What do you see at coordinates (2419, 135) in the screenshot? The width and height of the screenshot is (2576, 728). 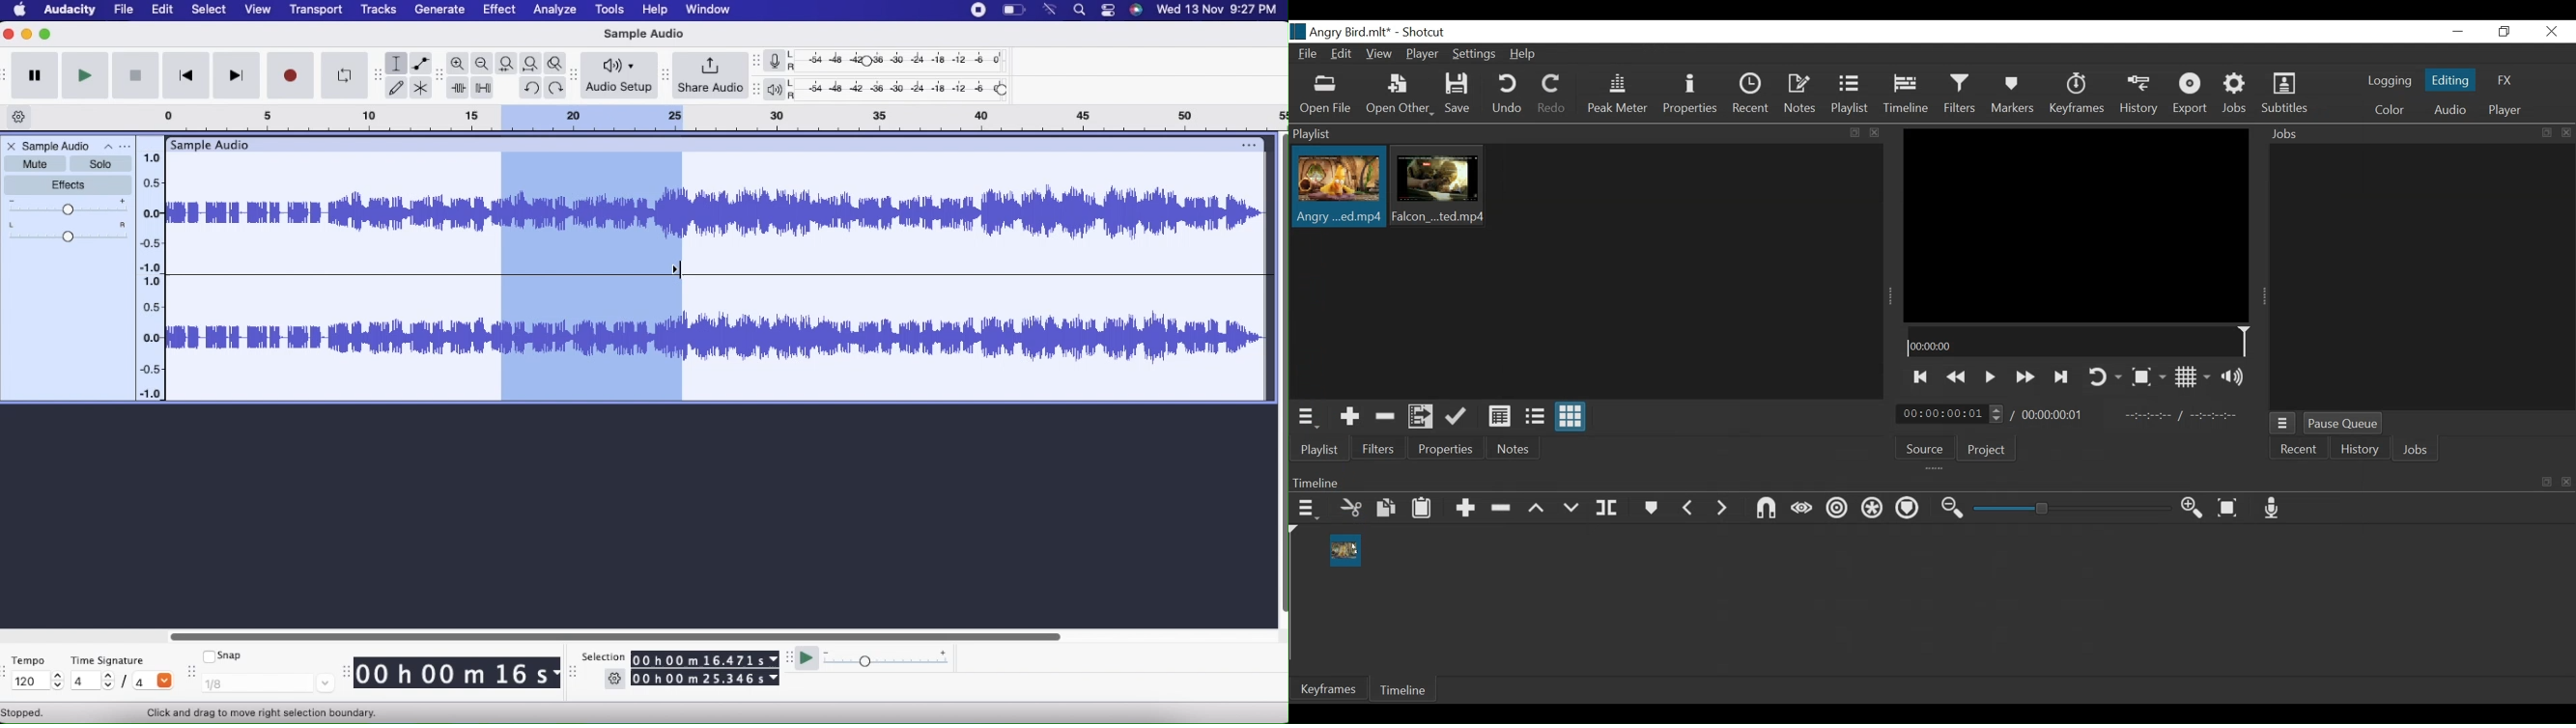 I see `Jobs` at bounding box center [2419, 135].